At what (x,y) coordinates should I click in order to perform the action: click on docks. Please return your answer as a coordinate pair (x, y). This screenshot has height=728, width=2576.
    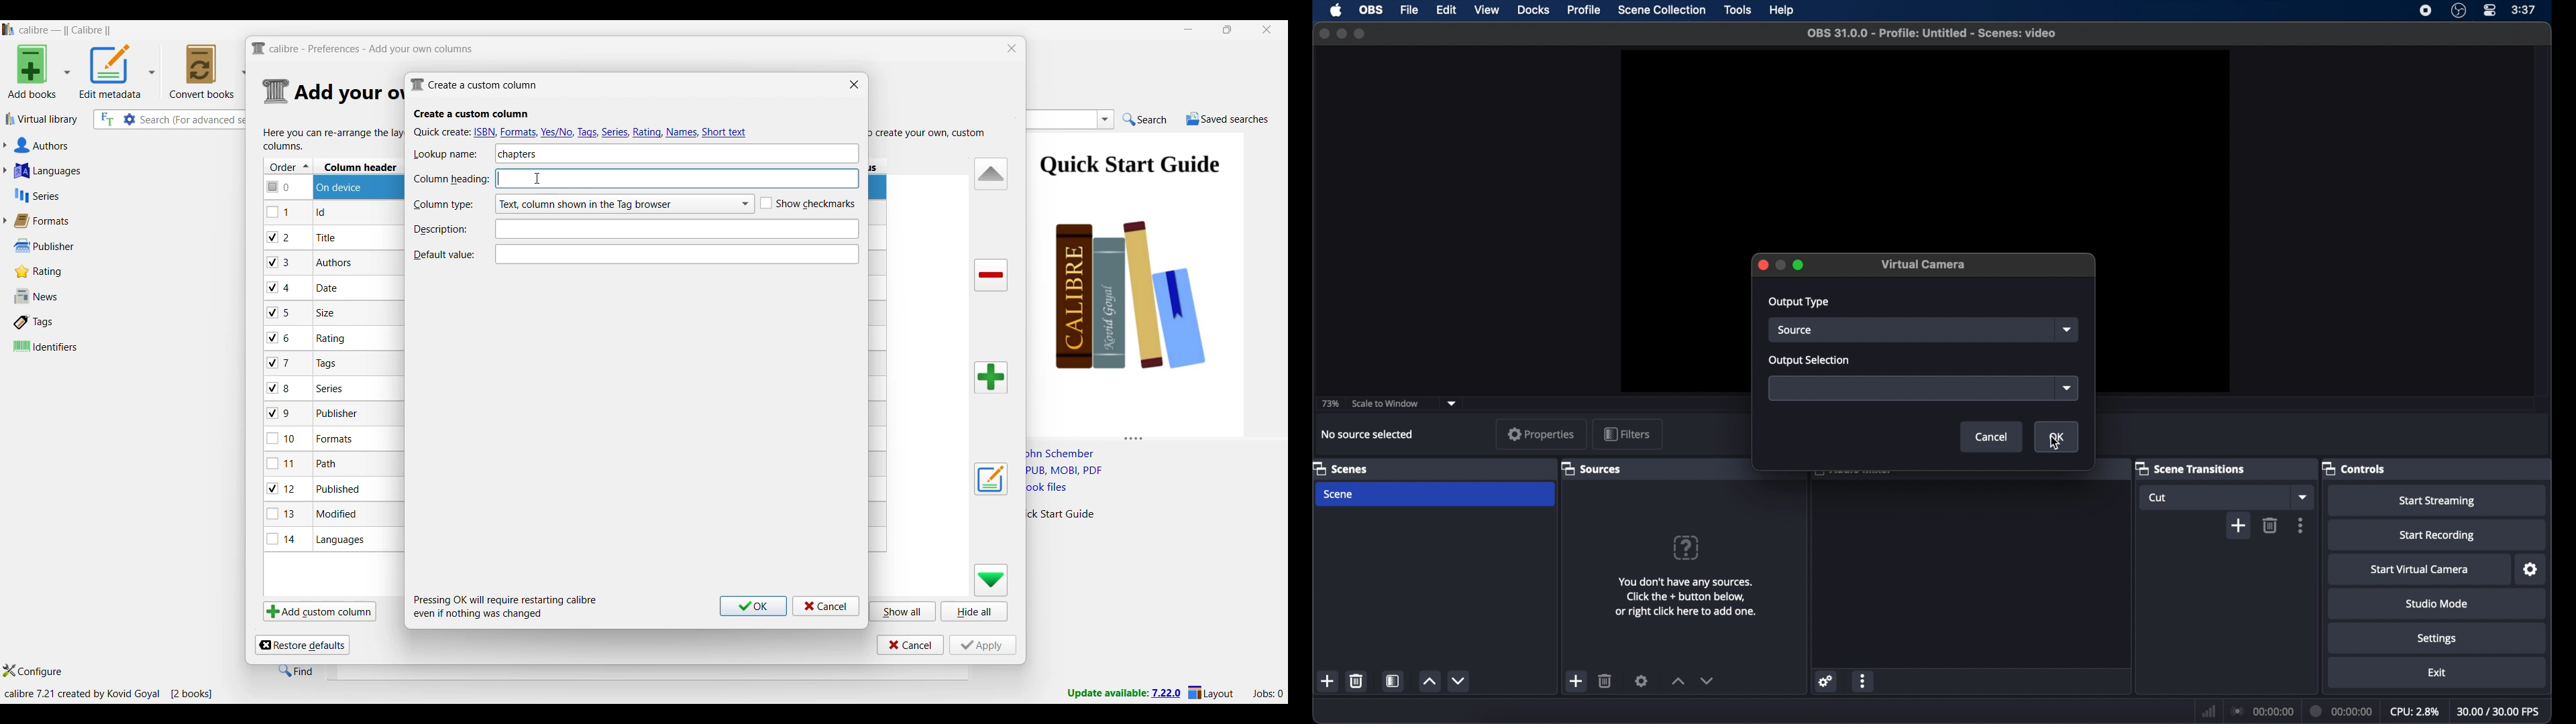
    Looking at the image, I should click on (1534, 10).